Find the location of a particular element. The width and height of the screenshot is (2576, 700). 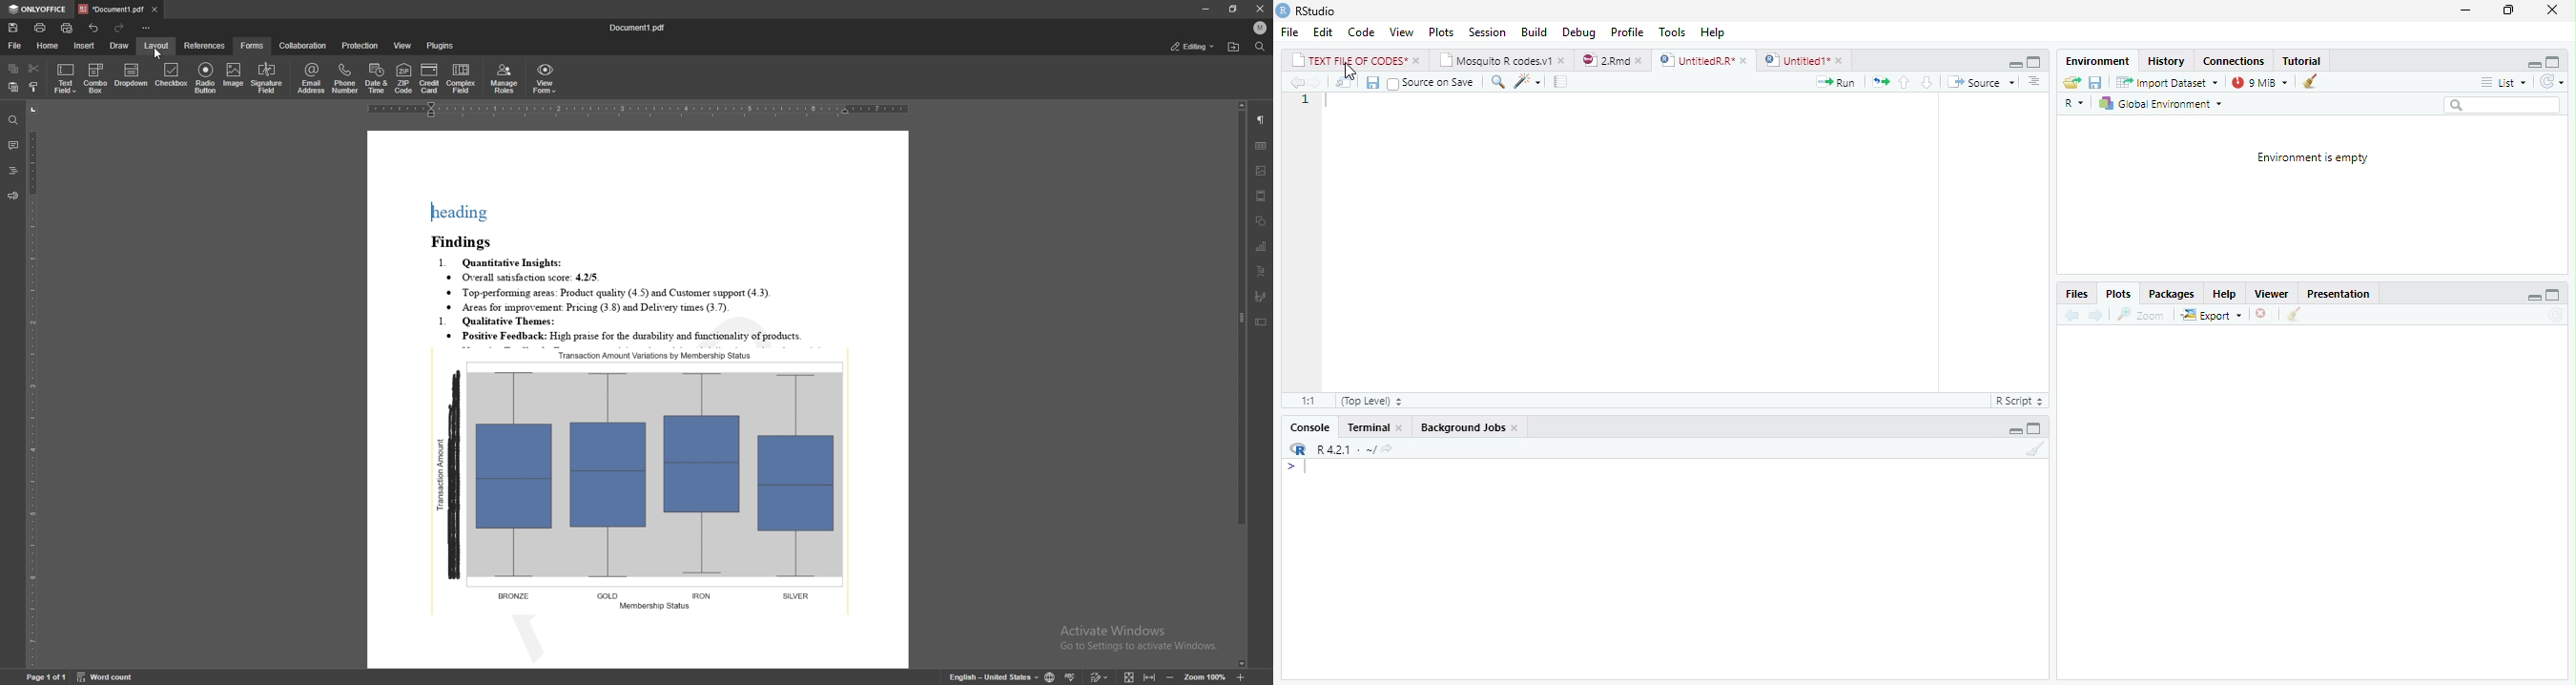

1 is located at coordinates (1308, 101).